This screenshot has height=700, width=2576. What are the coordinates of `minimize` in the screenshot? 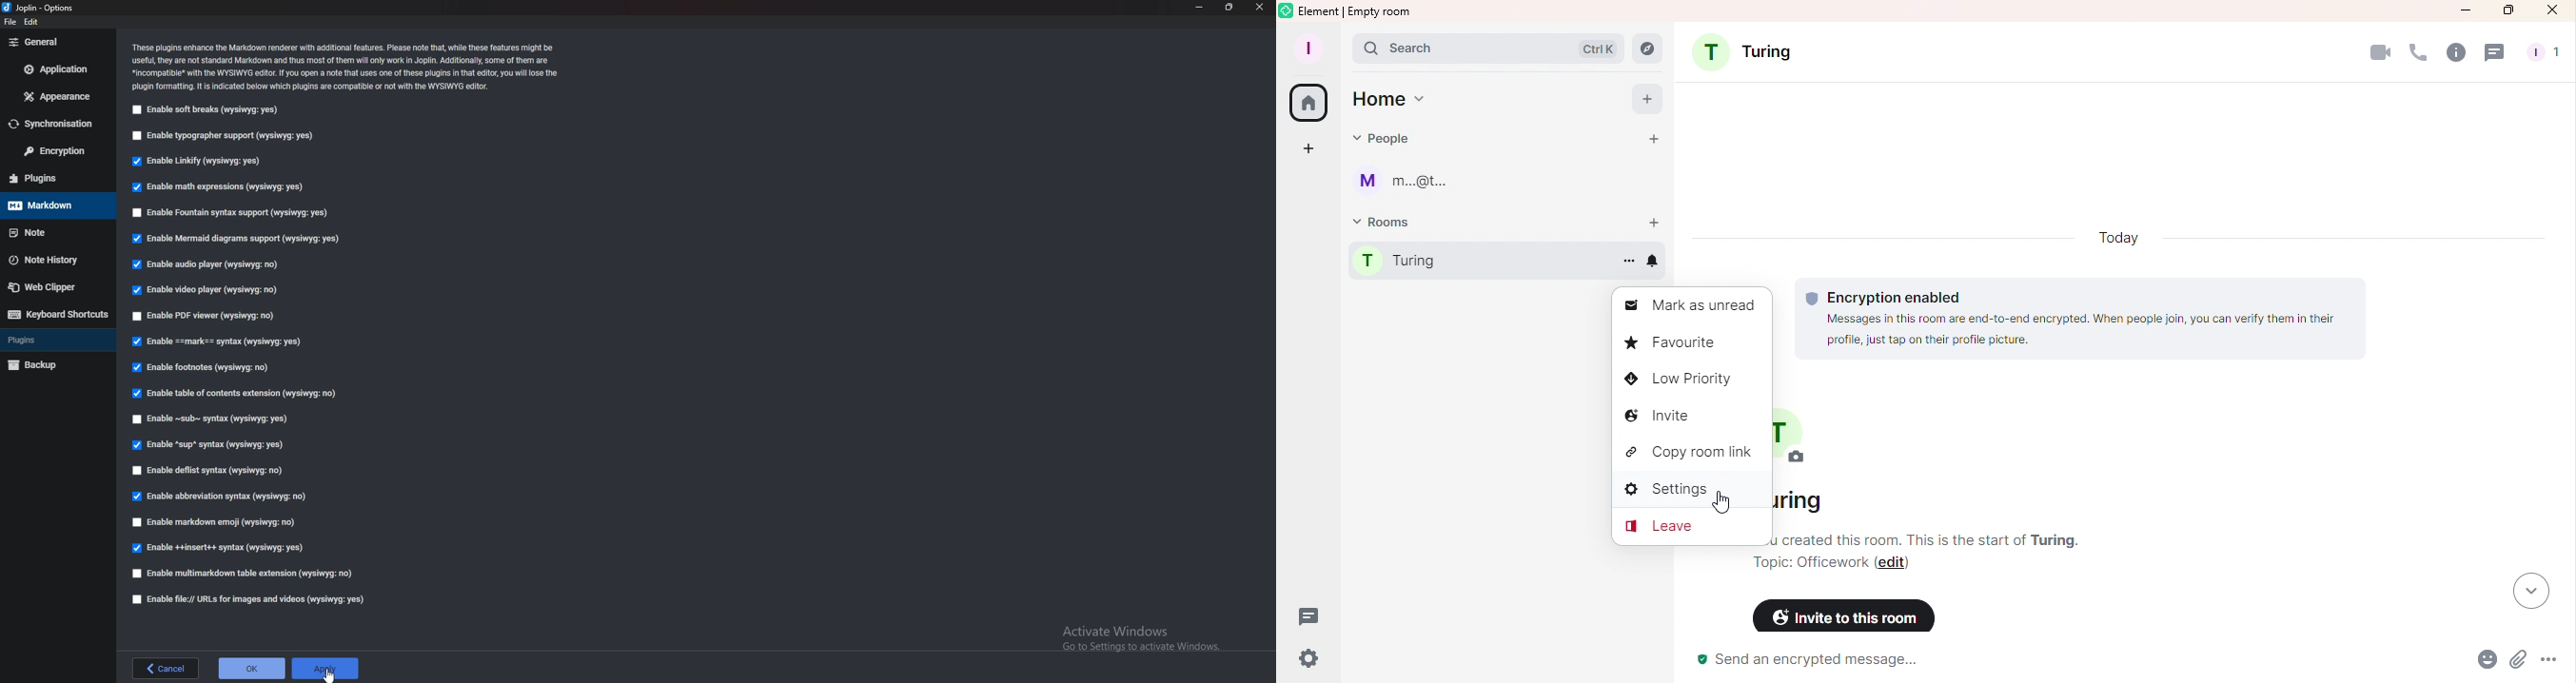 It's located at (1201, 7).